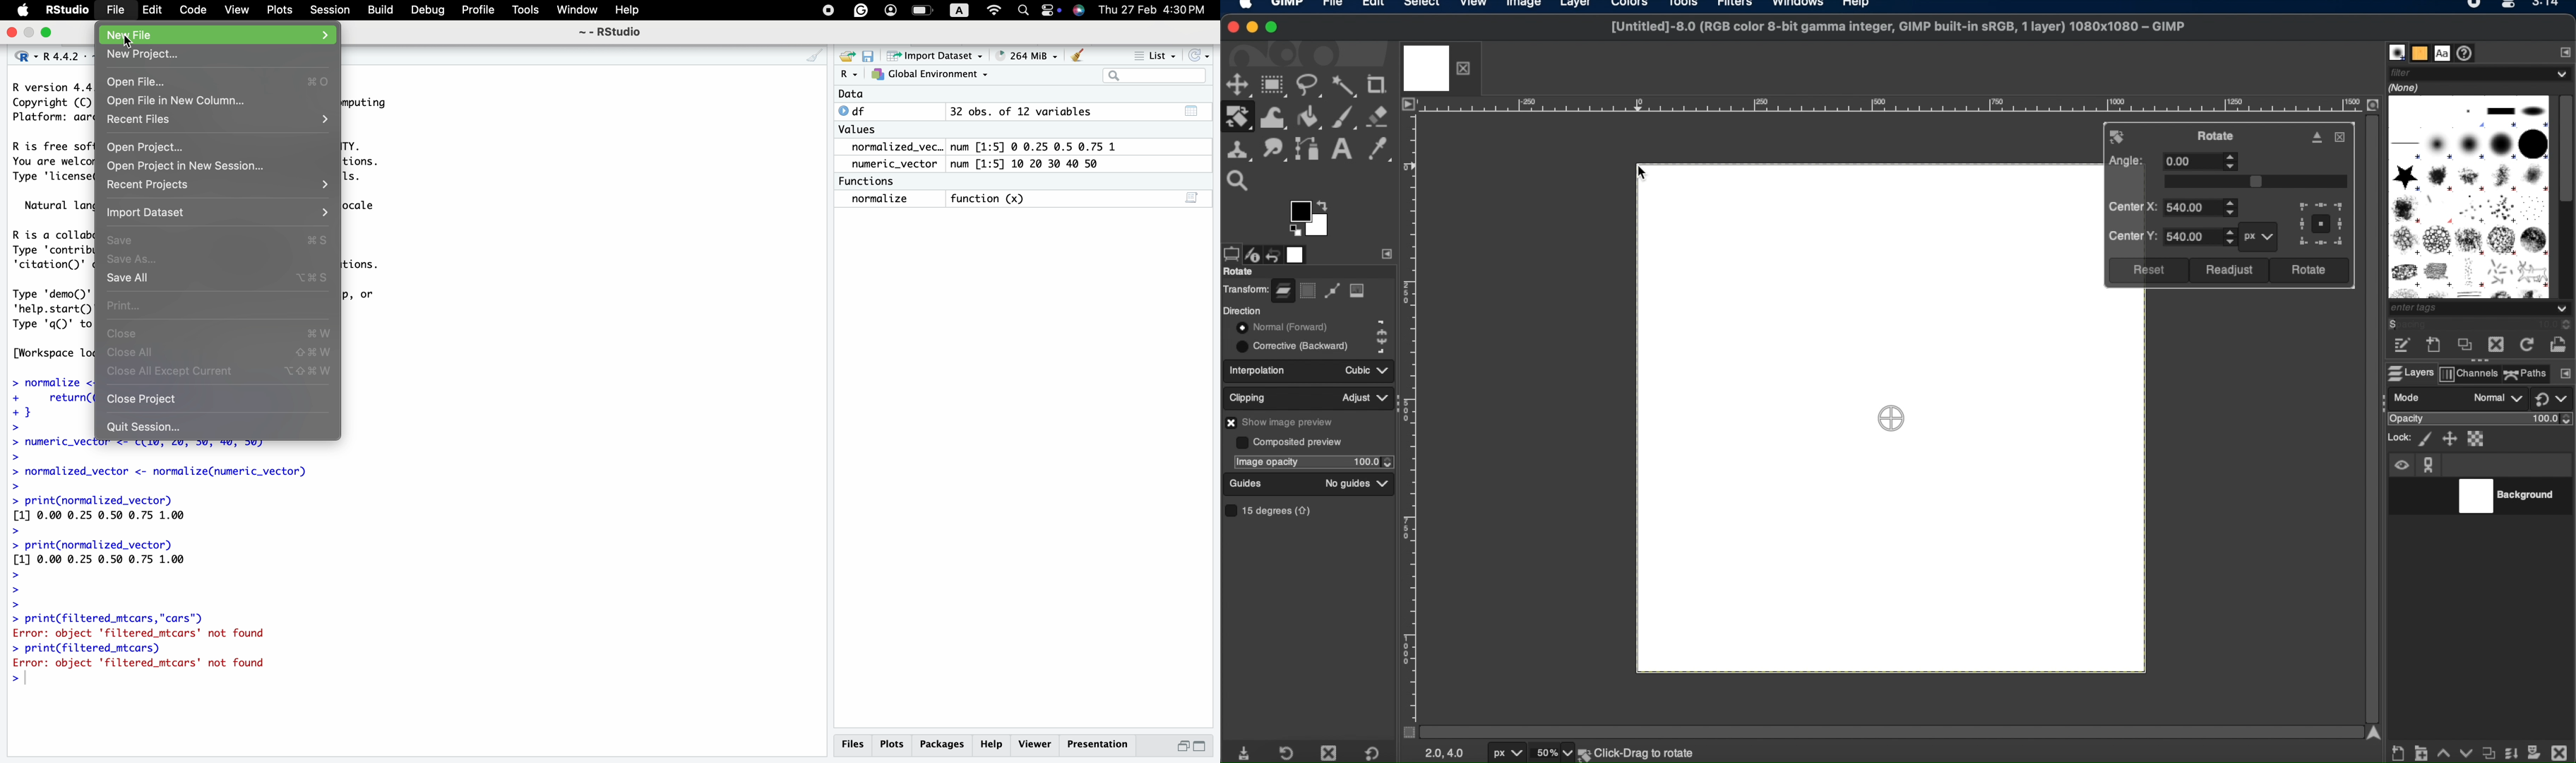  What do you see at coordinates (990, 197) in the screenshot?
I see `function (x)` at bounding box center [990, 197].